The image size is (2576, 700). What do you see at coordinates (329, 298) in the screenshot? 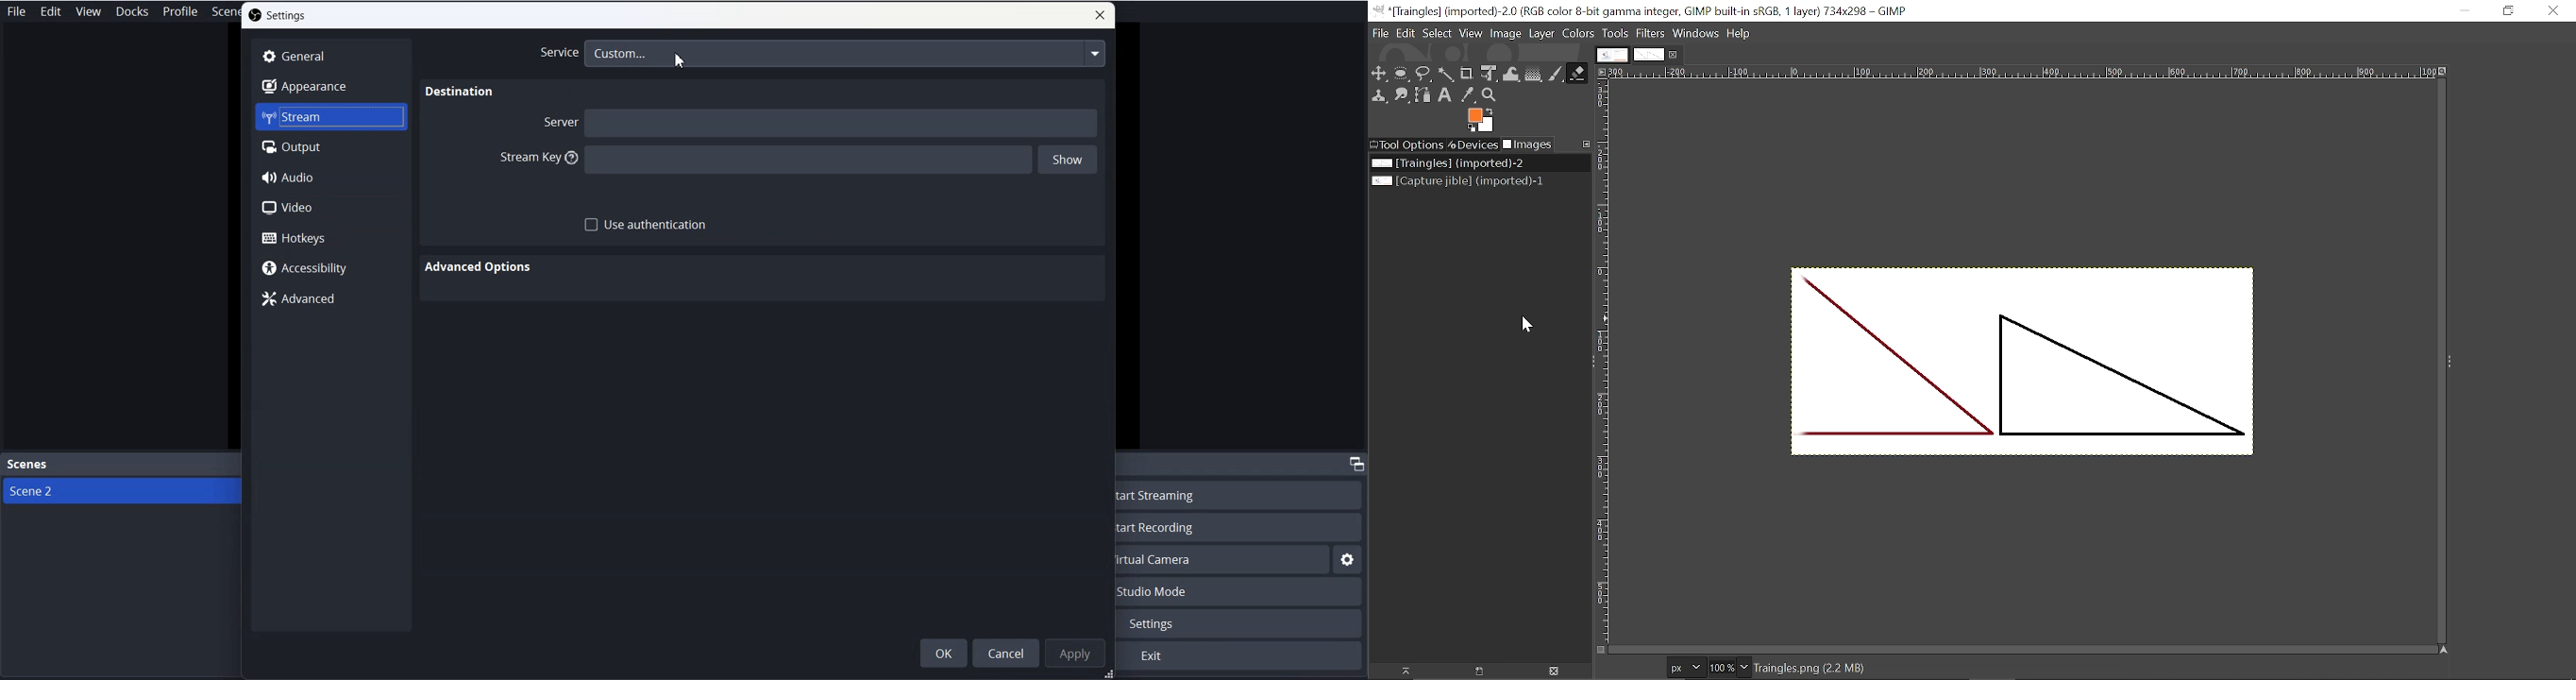
I see `Advanced` at bounding box center [329, 298].